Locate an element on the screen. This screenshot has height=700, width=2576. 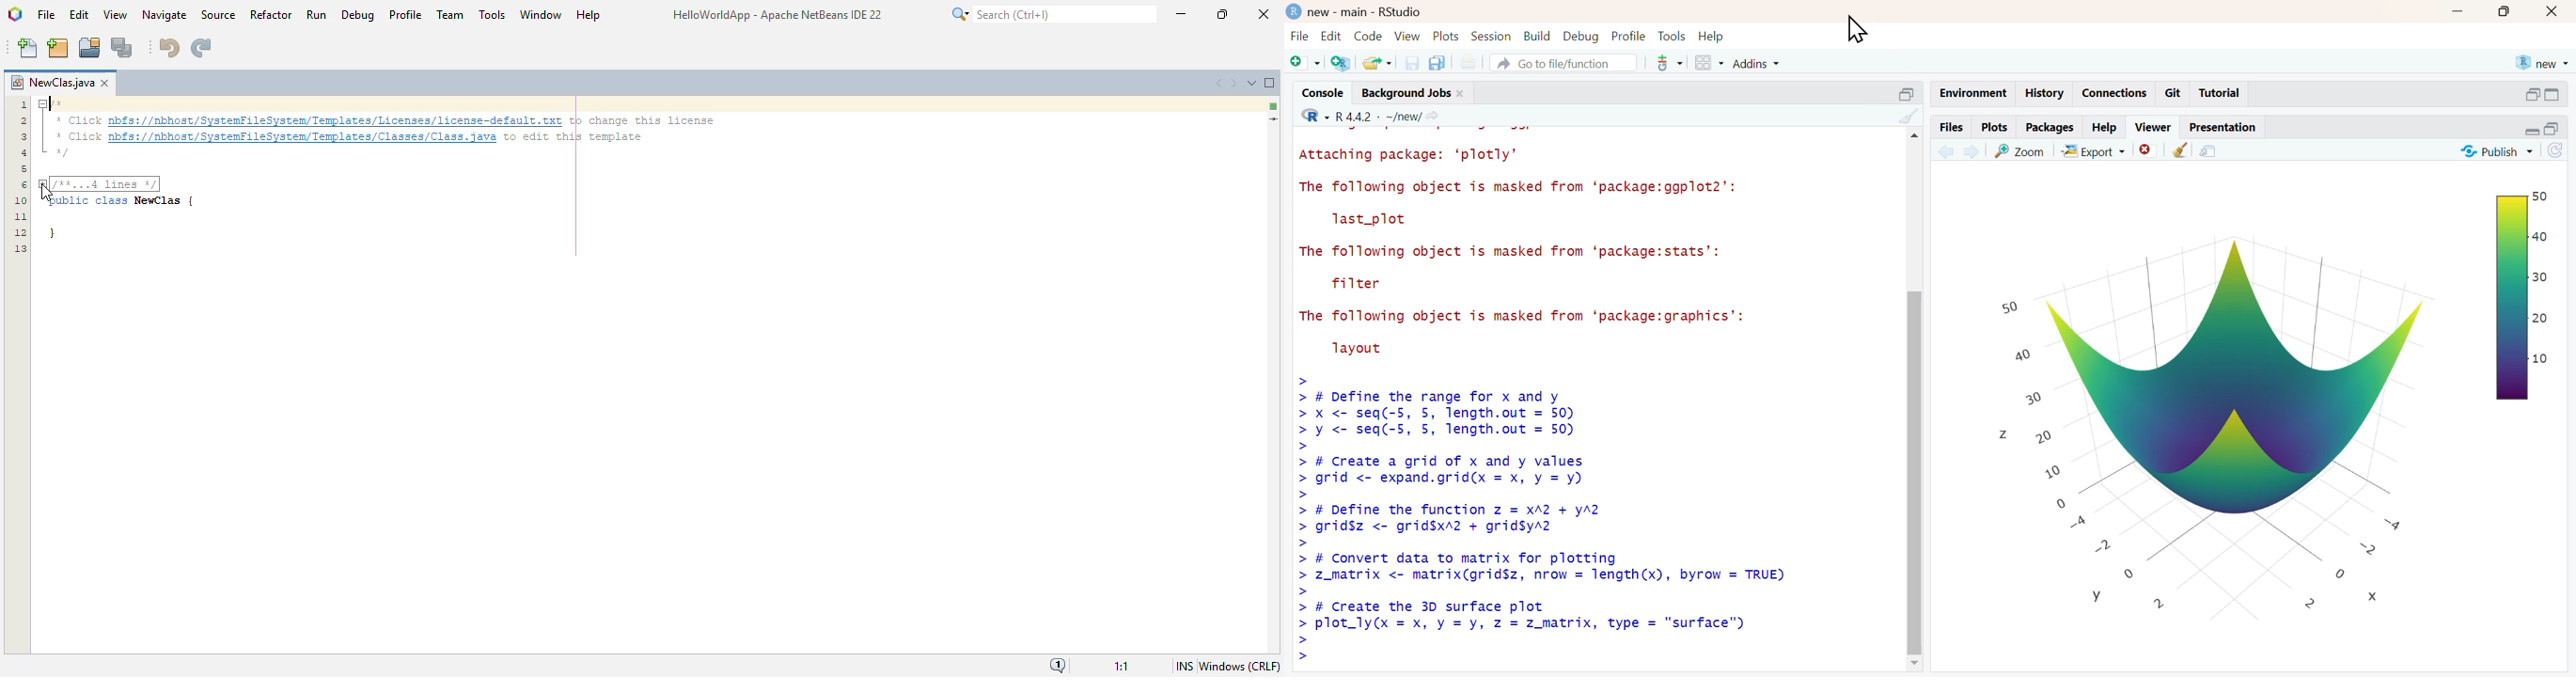
remove the current plot is located at coordinates (2148, 149).